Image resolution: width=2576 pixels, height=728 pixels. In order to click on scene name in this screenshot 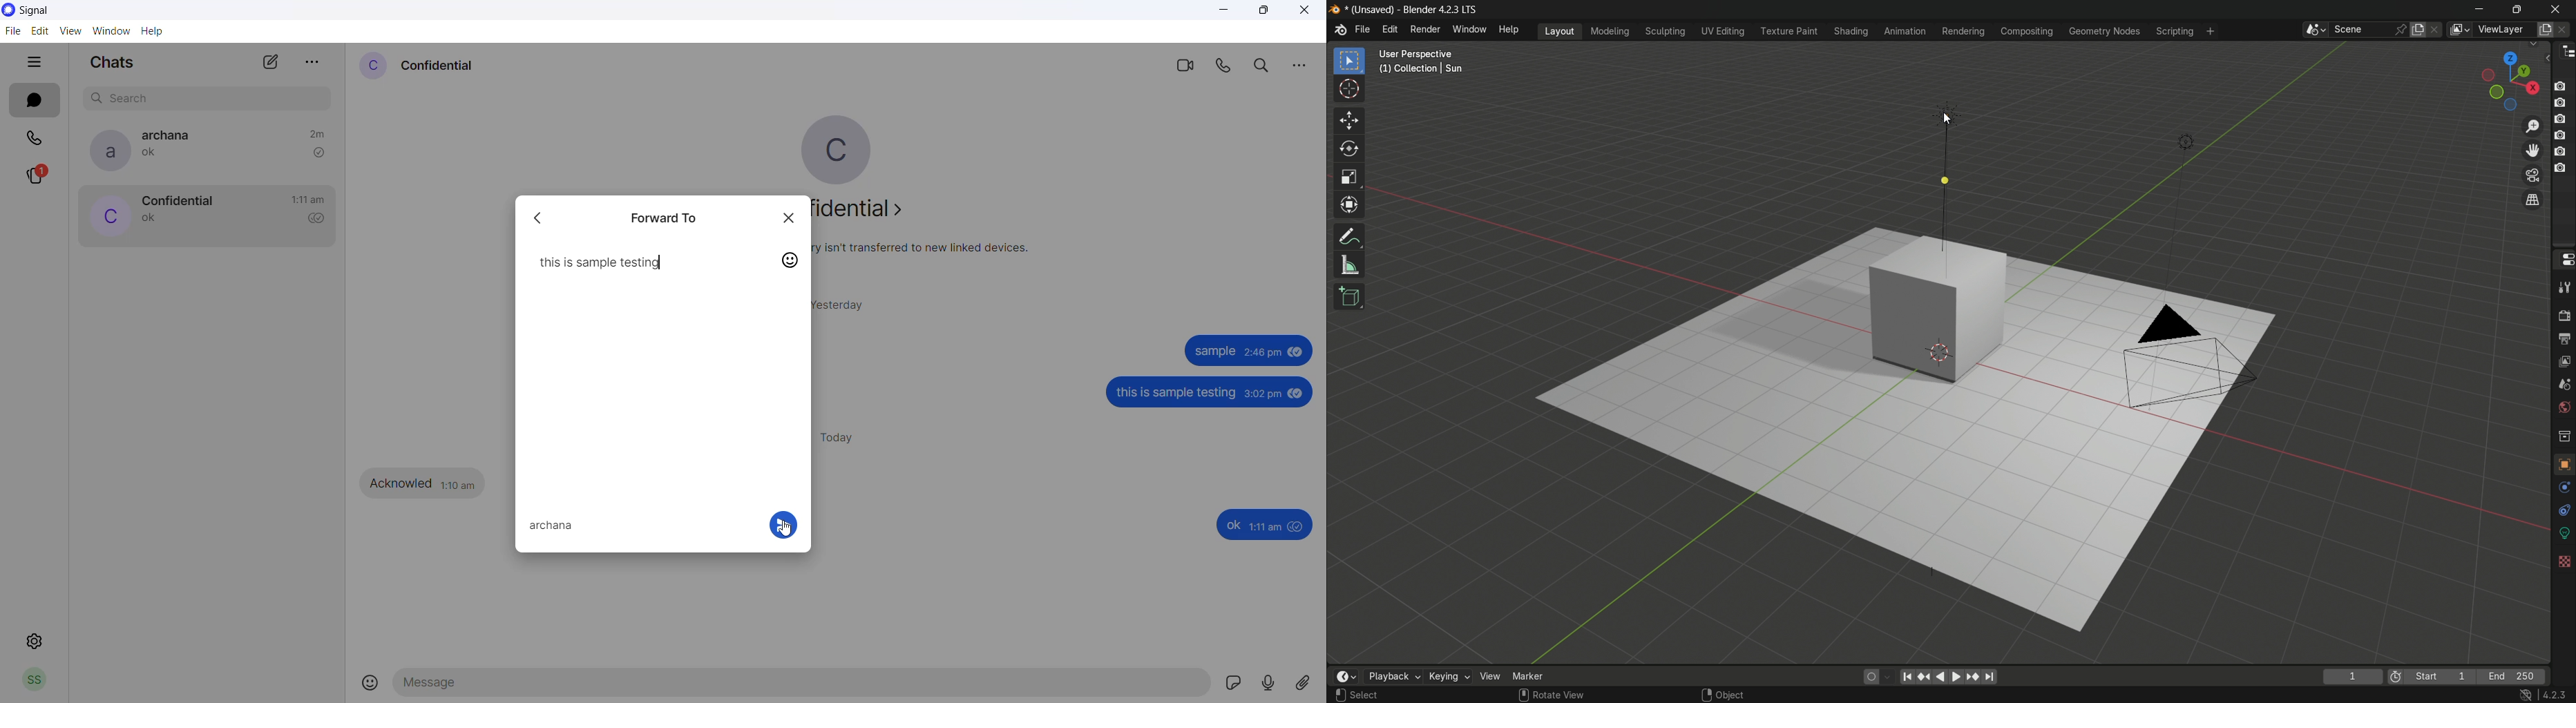, I will do `click(2361, 30)`.